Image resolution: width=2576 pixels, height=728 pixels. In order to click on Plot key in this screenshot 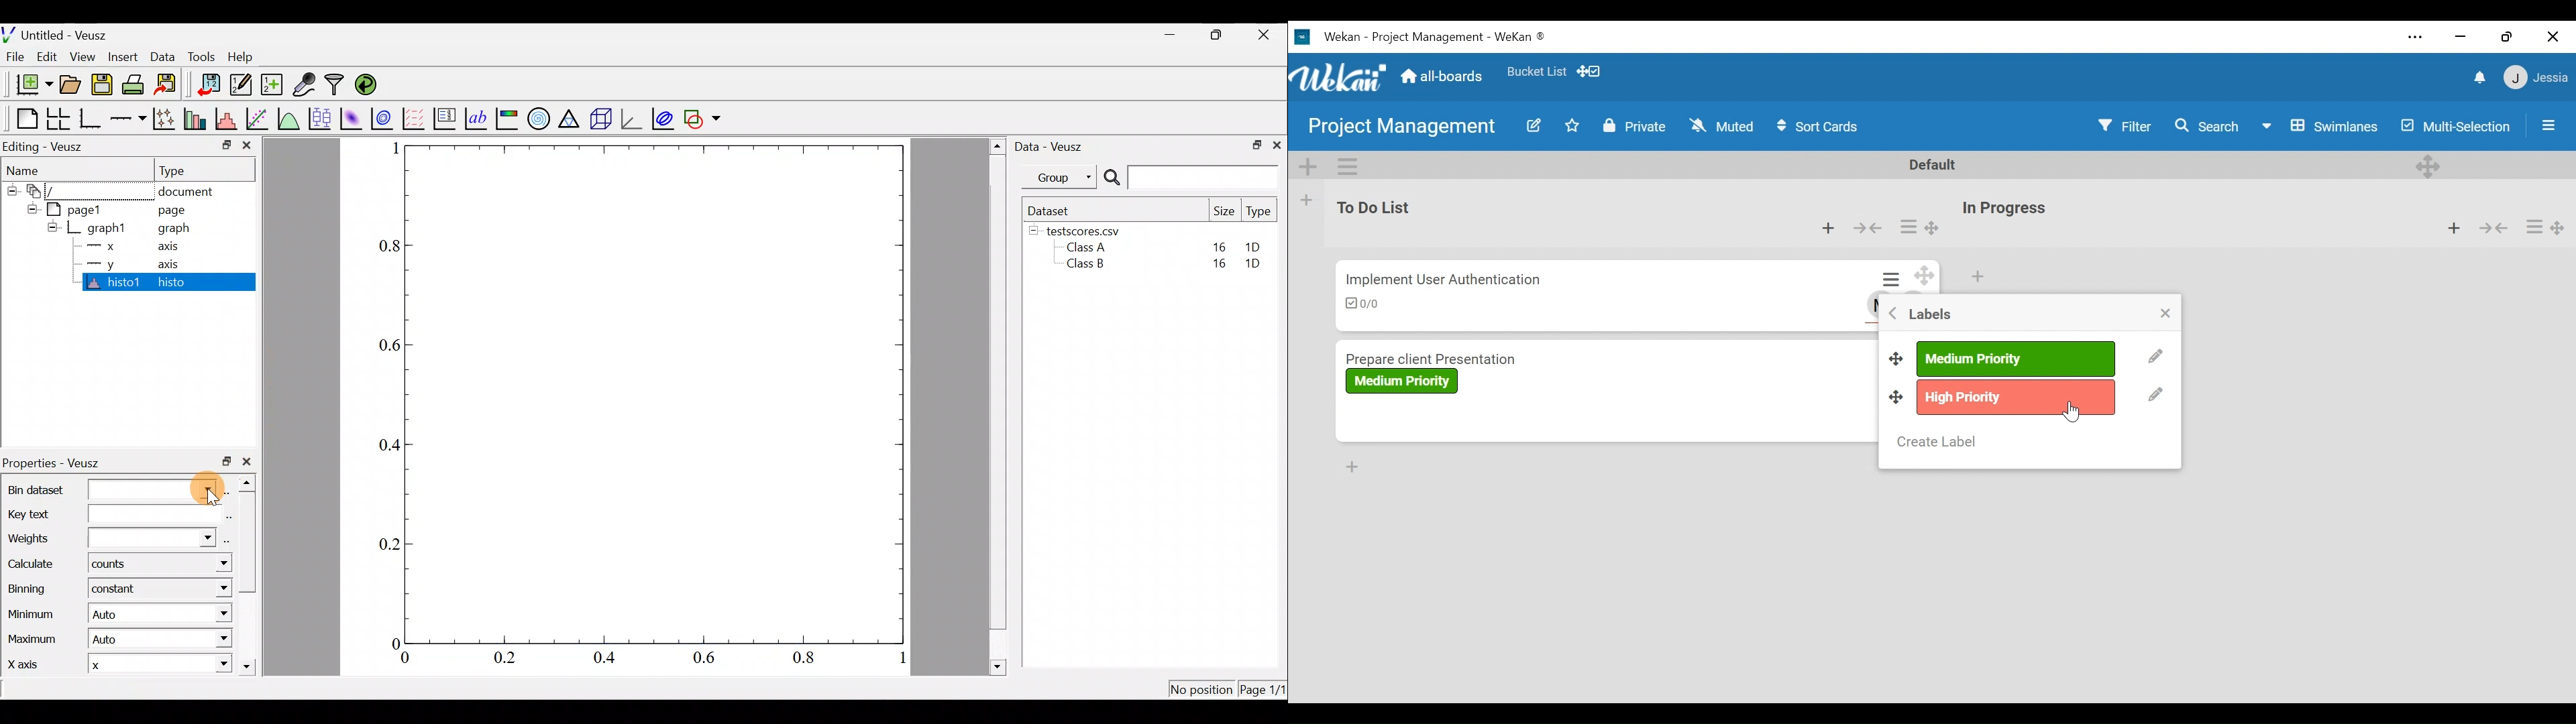, I will do `click(444, 119)`.